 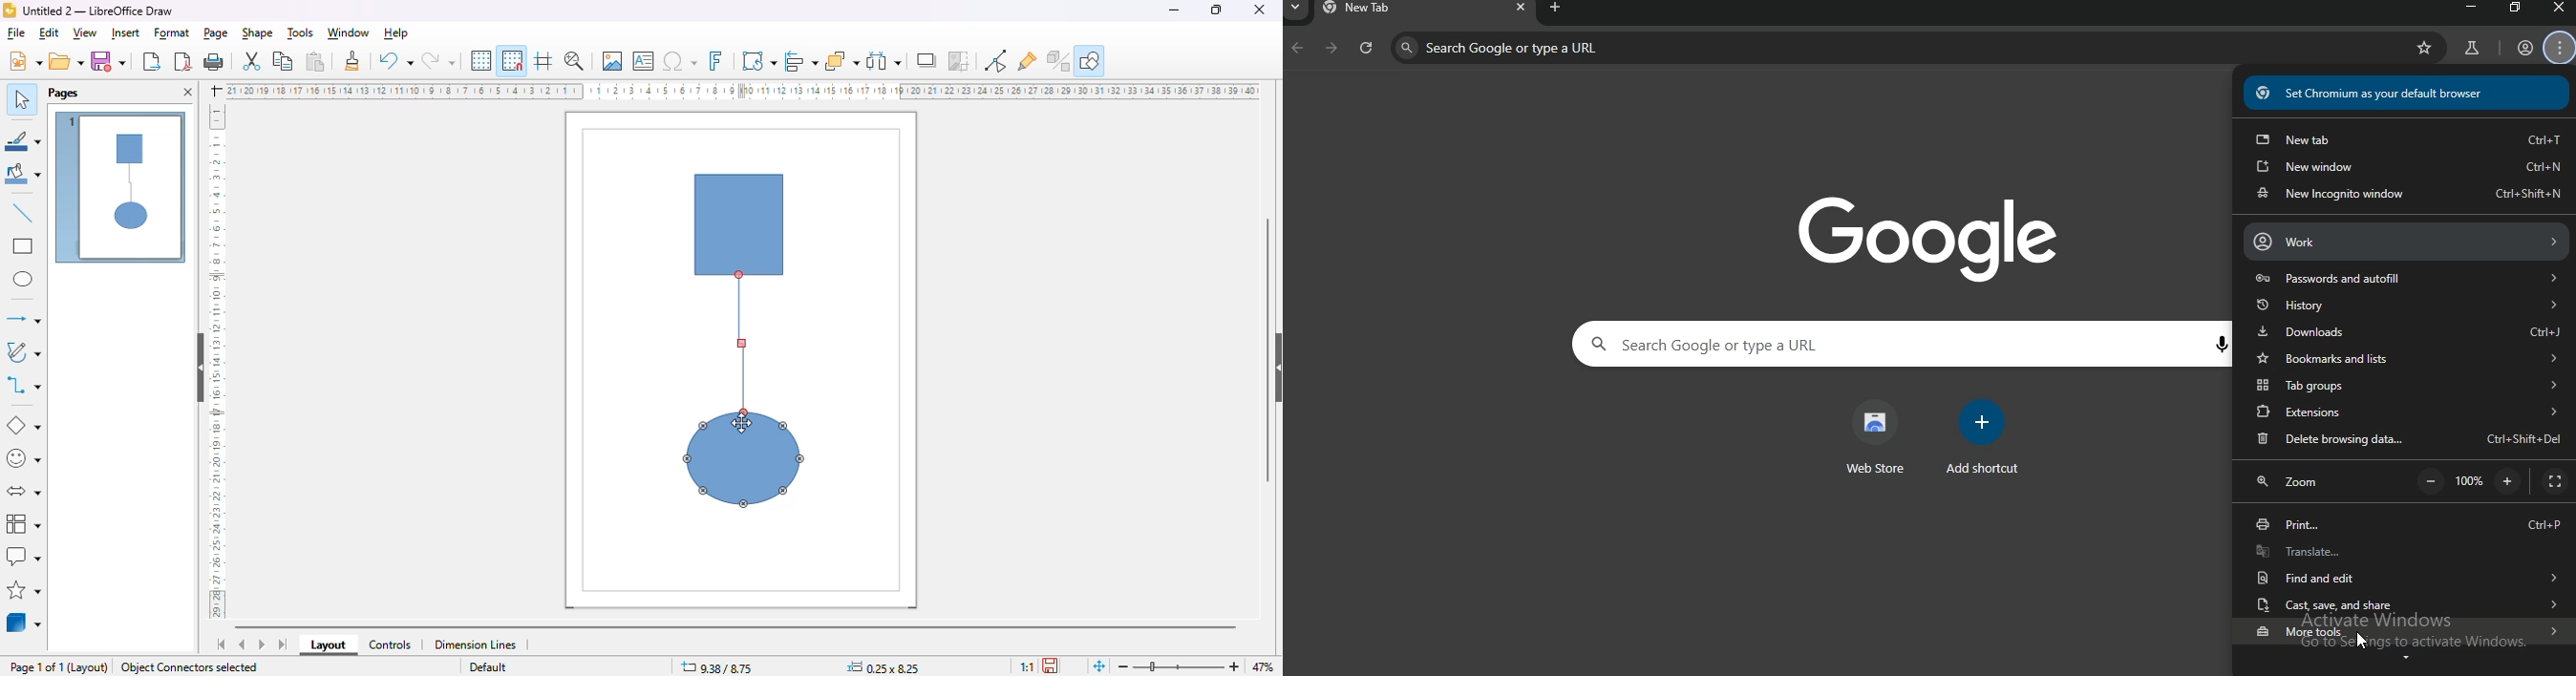 What do you see at coordinates (2408, 332) in the screenshot?
I see `downloads` at bounding box center [2408, 332].